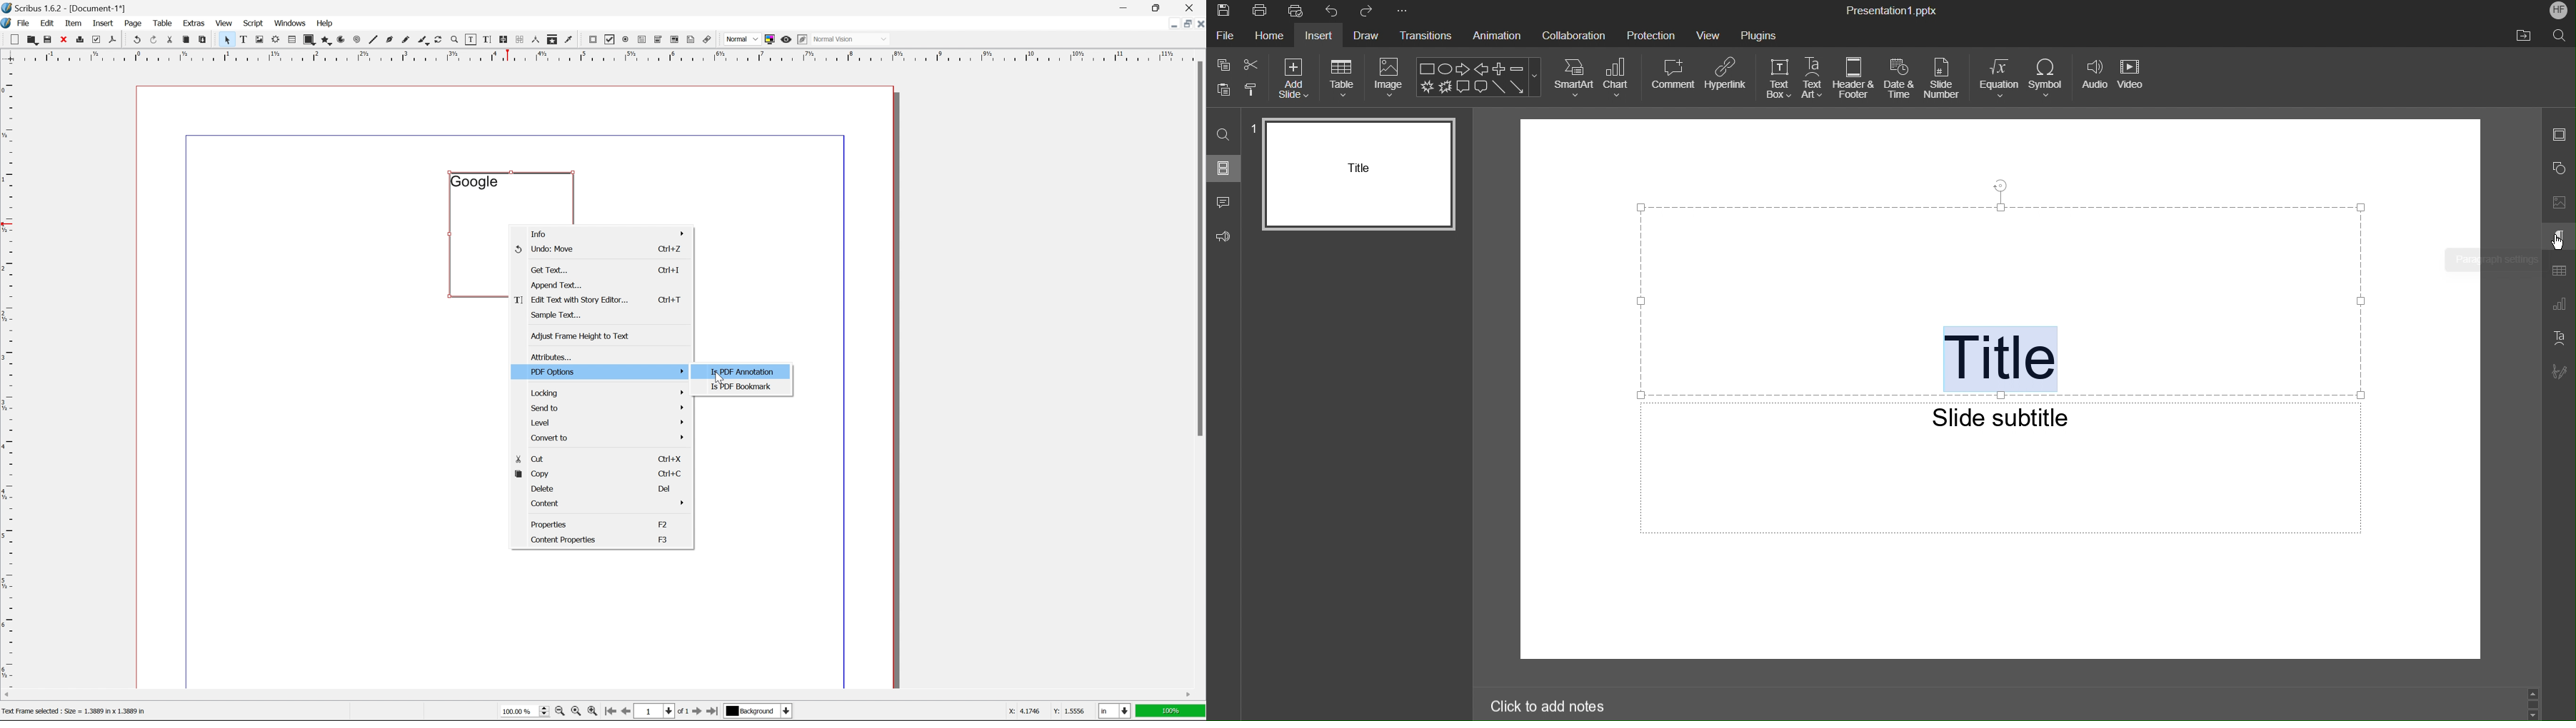  Describe the element at coordinates (532, 474) in the screenshot. I see `copy` at that location.